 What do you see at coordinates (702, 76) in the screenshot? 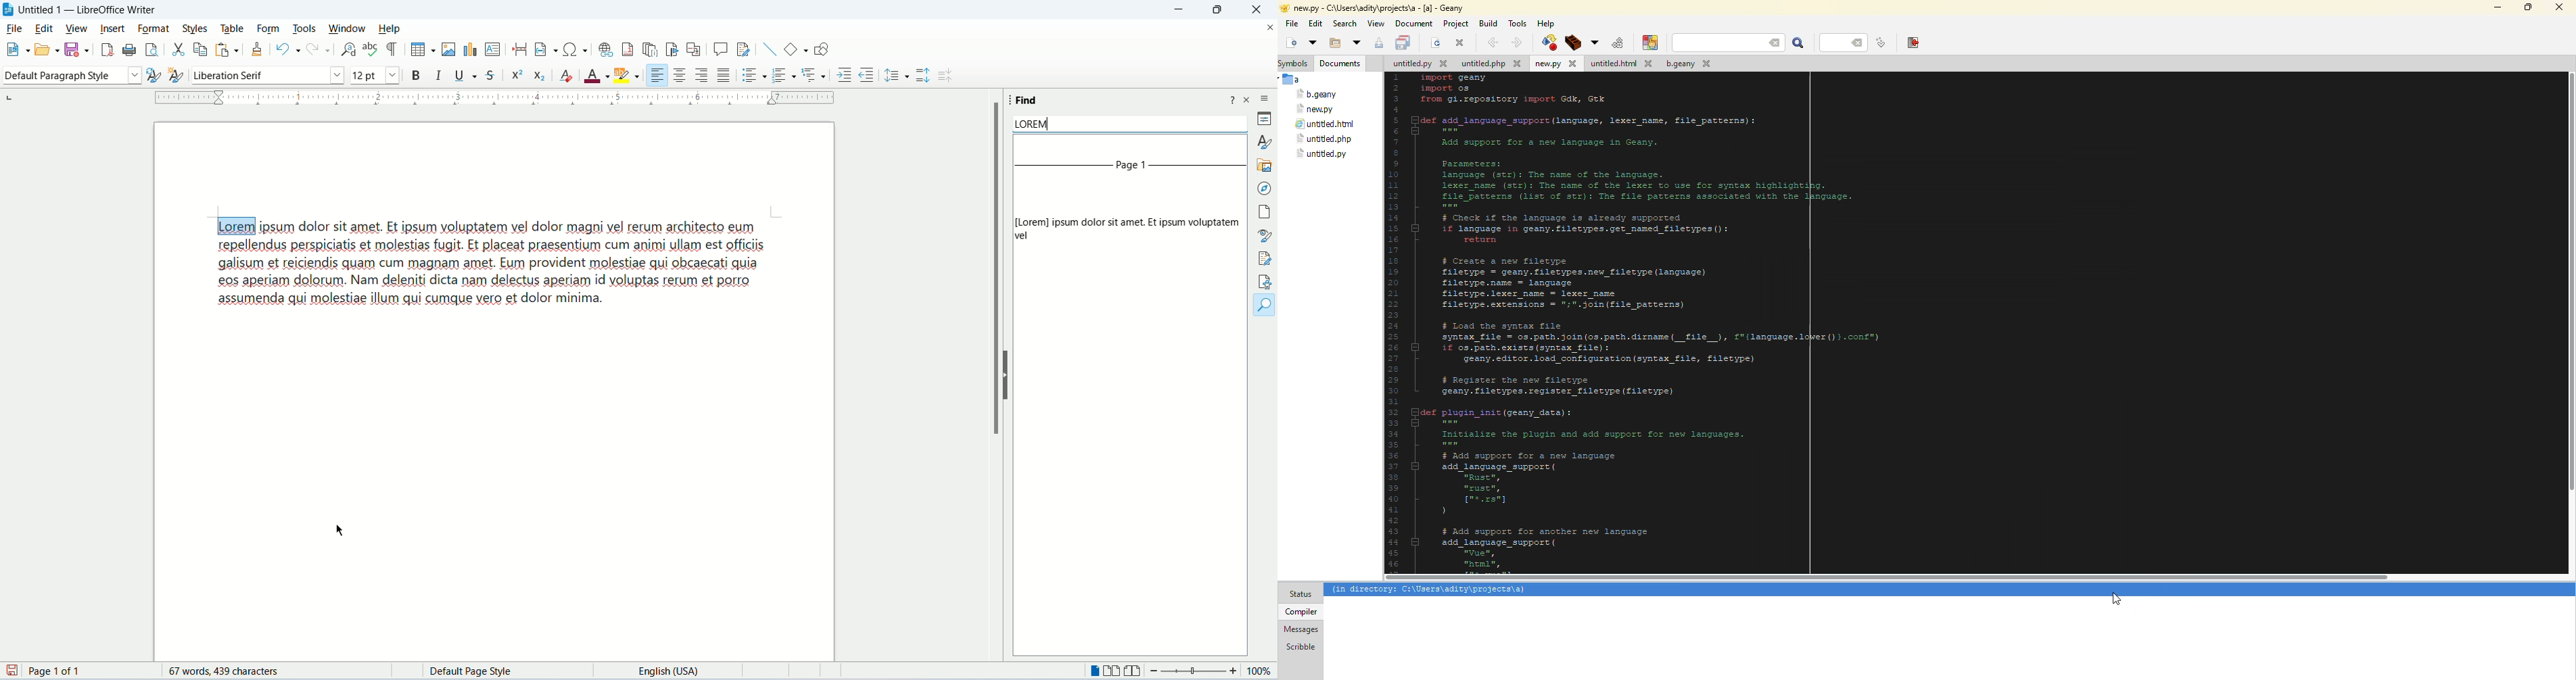
I see `align right` at bounding box center [702, 76].